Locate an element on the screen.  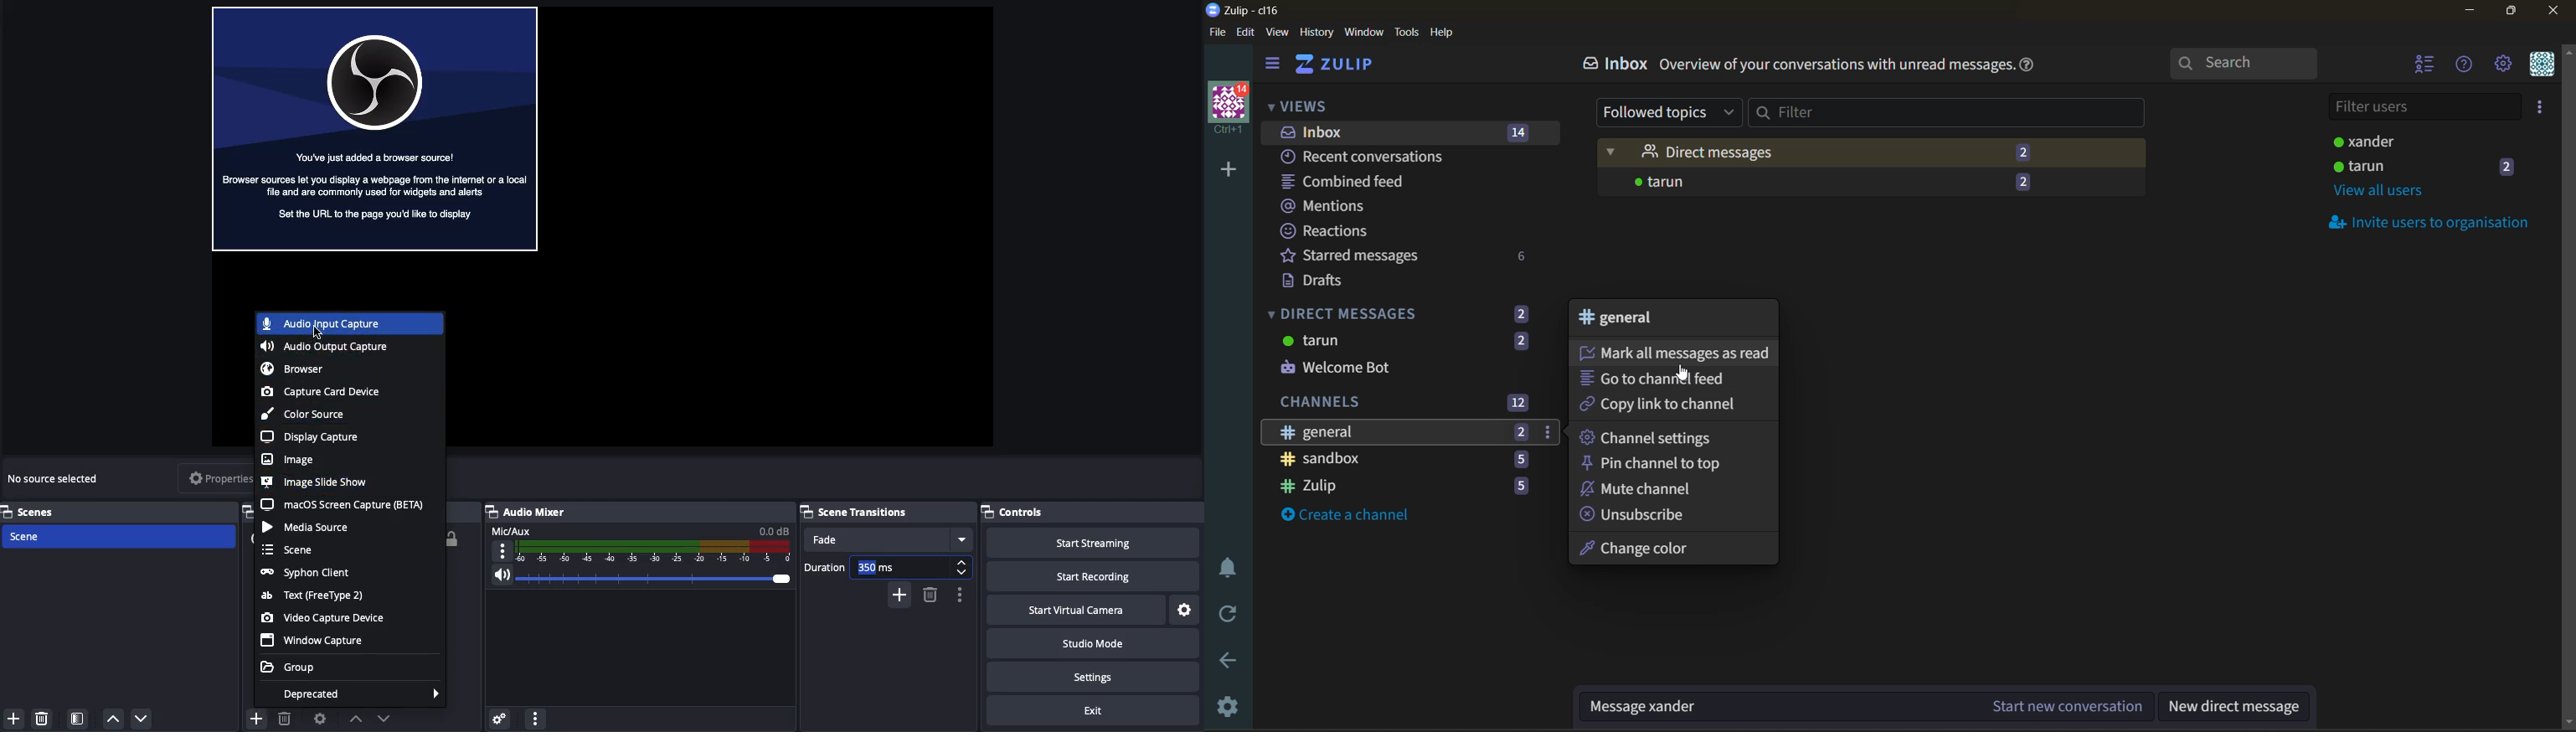
hide user list is located at coordinates (2422, 65).